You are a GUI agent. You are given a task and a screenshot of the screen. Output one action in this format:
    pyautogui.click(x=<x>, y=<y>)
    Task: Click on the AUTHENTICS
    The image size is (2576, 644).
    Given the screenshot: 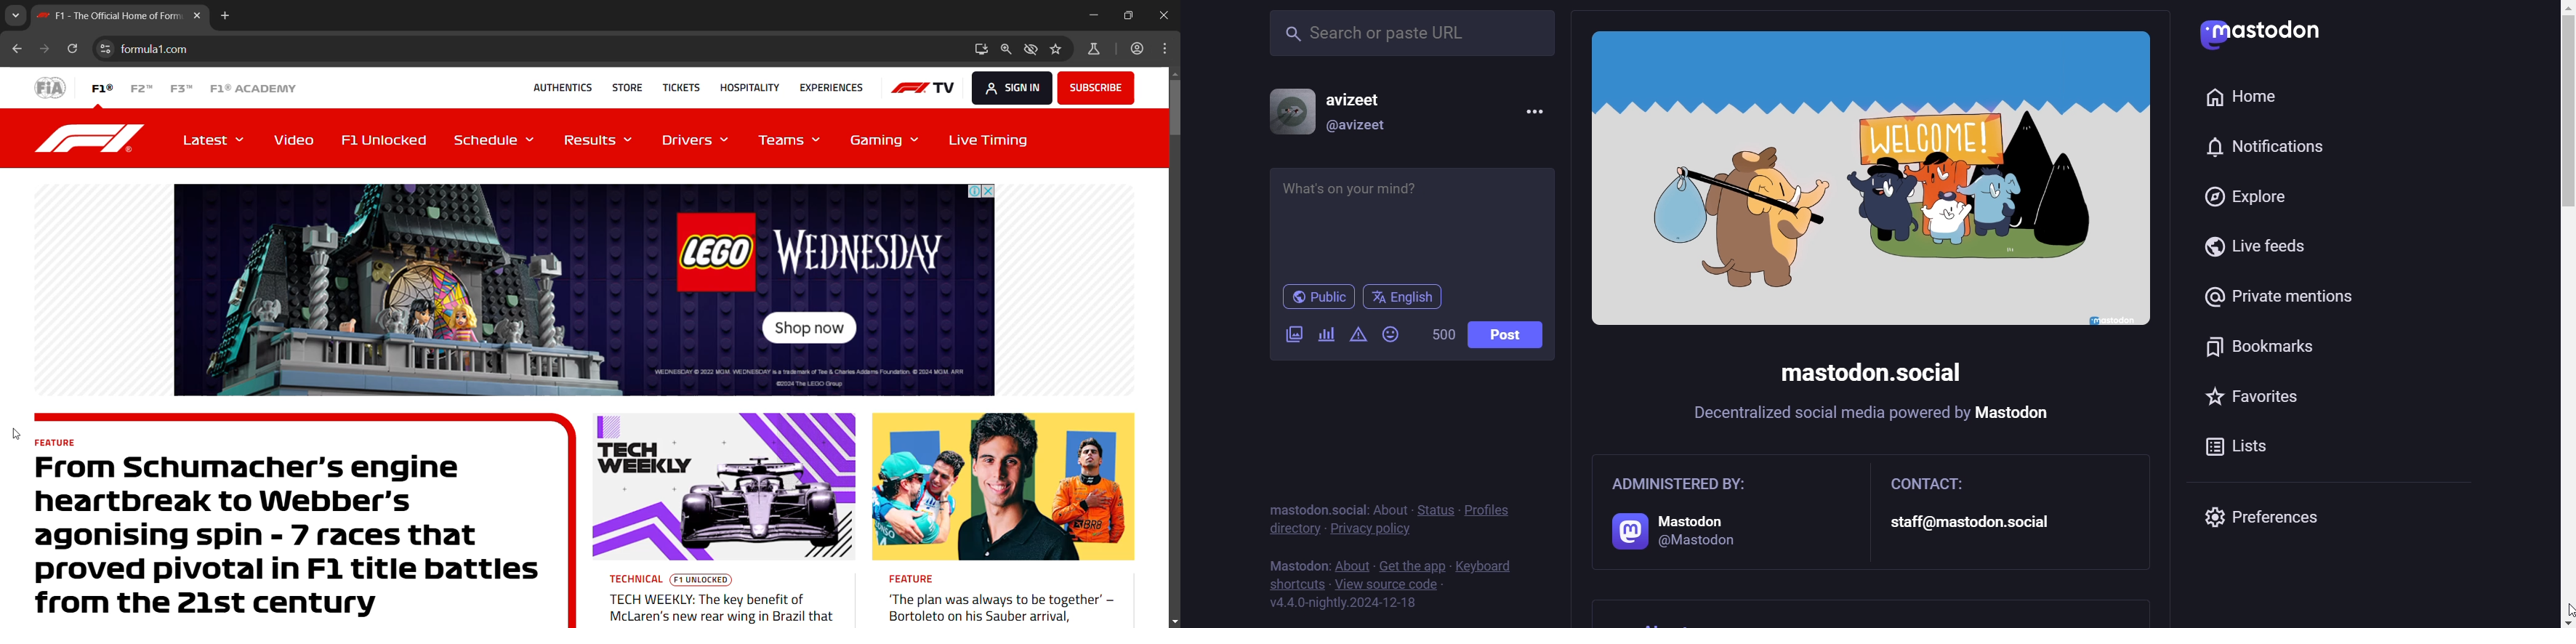 What is the action you would take?
    pyautogui.click(x=562, y=87)
    